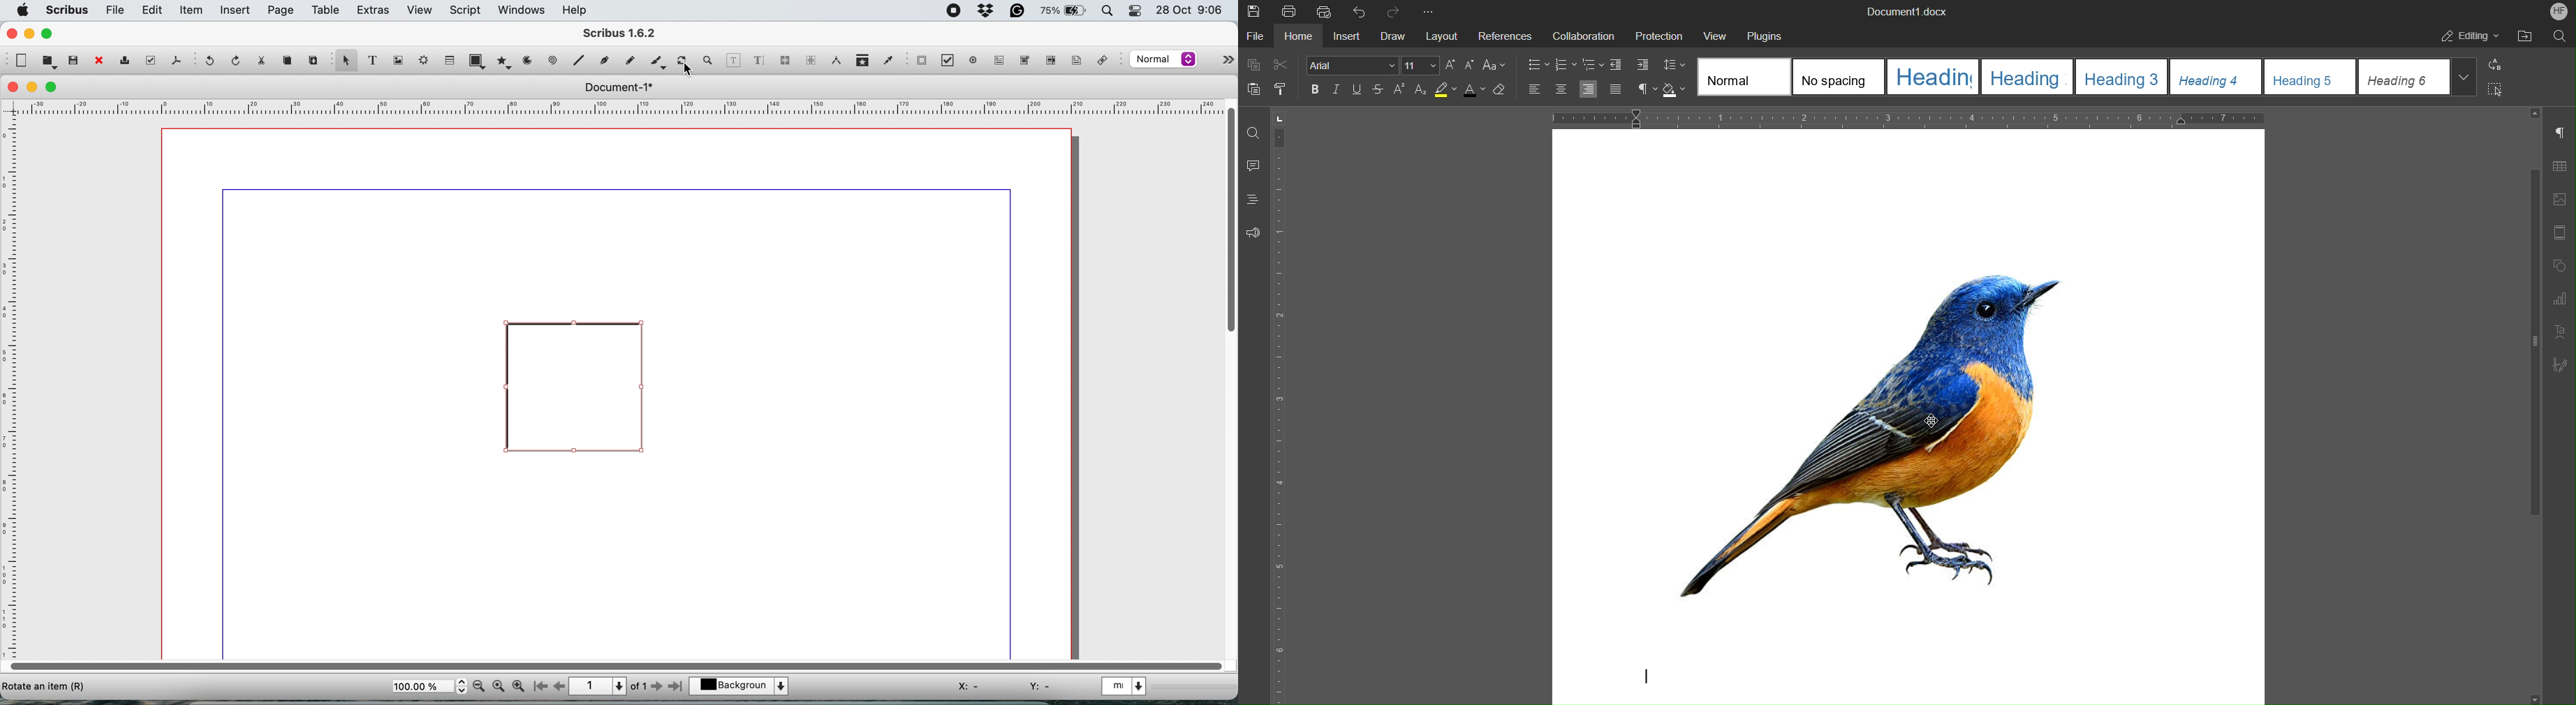 This screenshot has height=728, width=2576. I want to click on 28 Oct 9:06, so click(1187, 9).